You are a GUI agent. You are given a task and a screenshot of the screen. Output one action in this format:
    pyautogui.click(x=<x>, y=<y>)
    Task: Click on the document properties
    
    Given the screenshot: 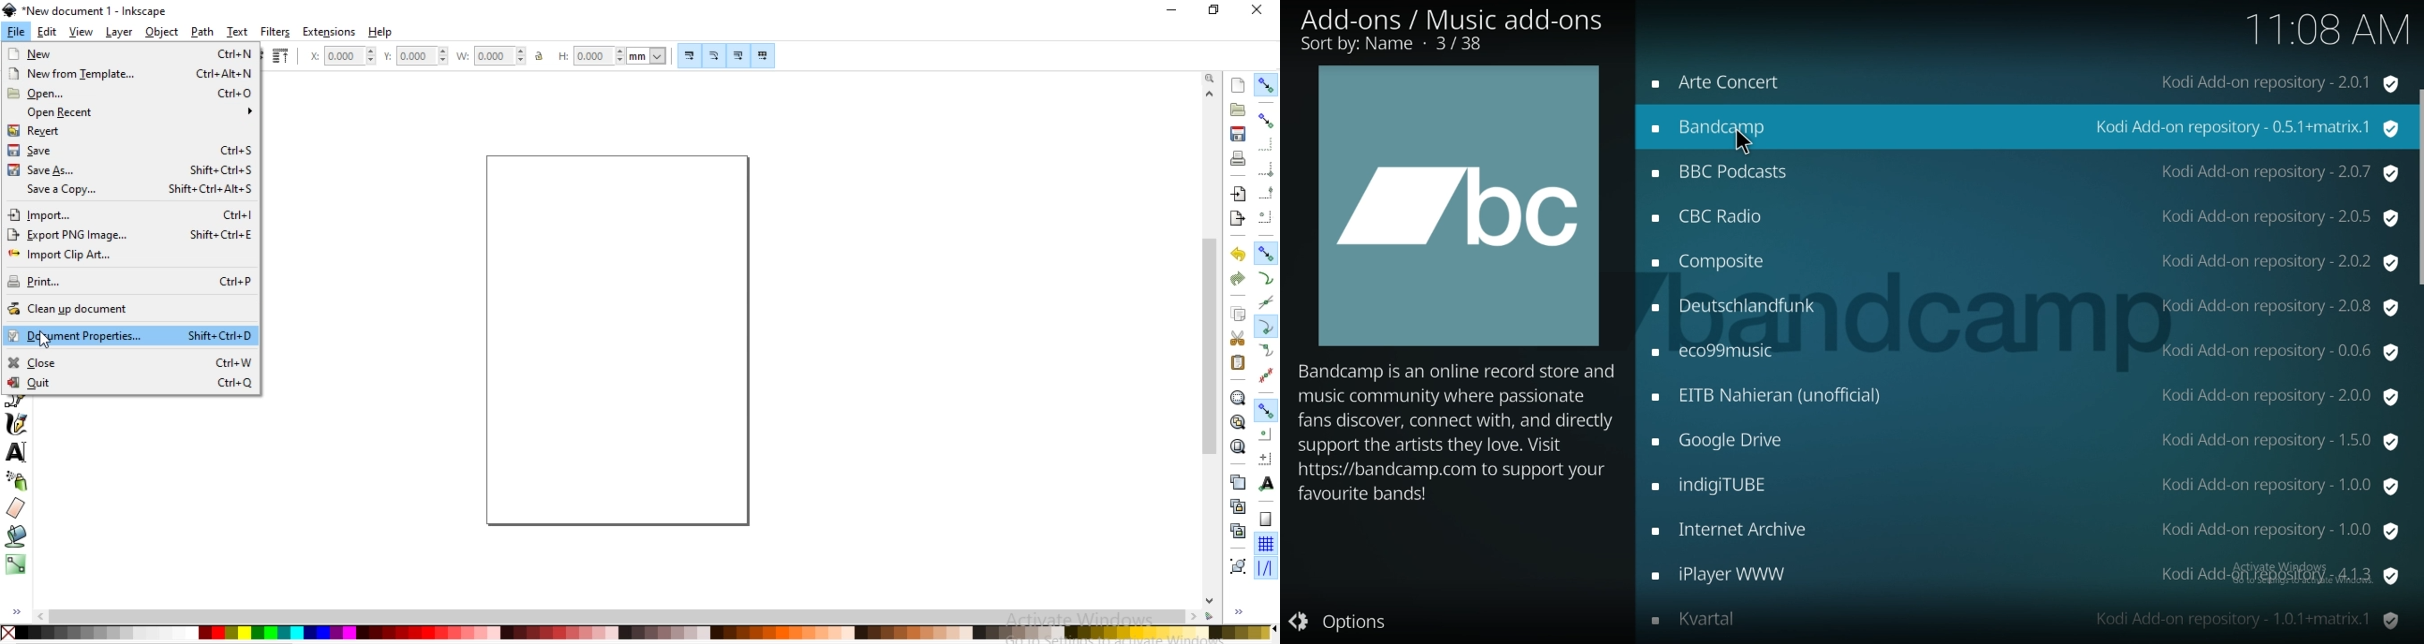 What is the action you would take?
    pyautogui.click(x=128, y=336)
    